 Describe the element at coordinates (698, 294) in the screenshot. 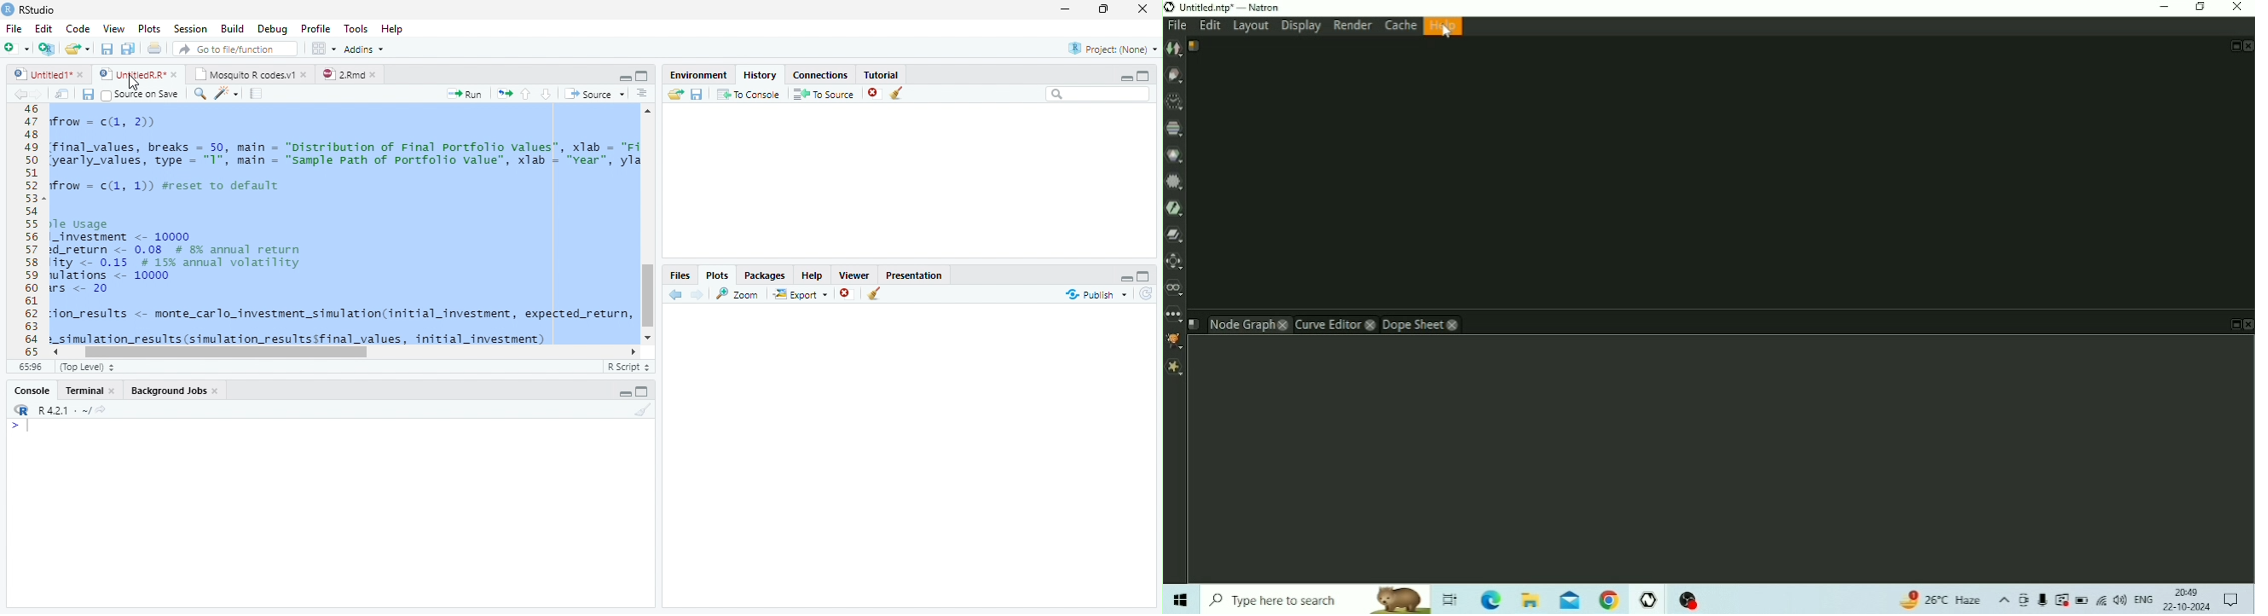

I see `Next Plot` at that location.